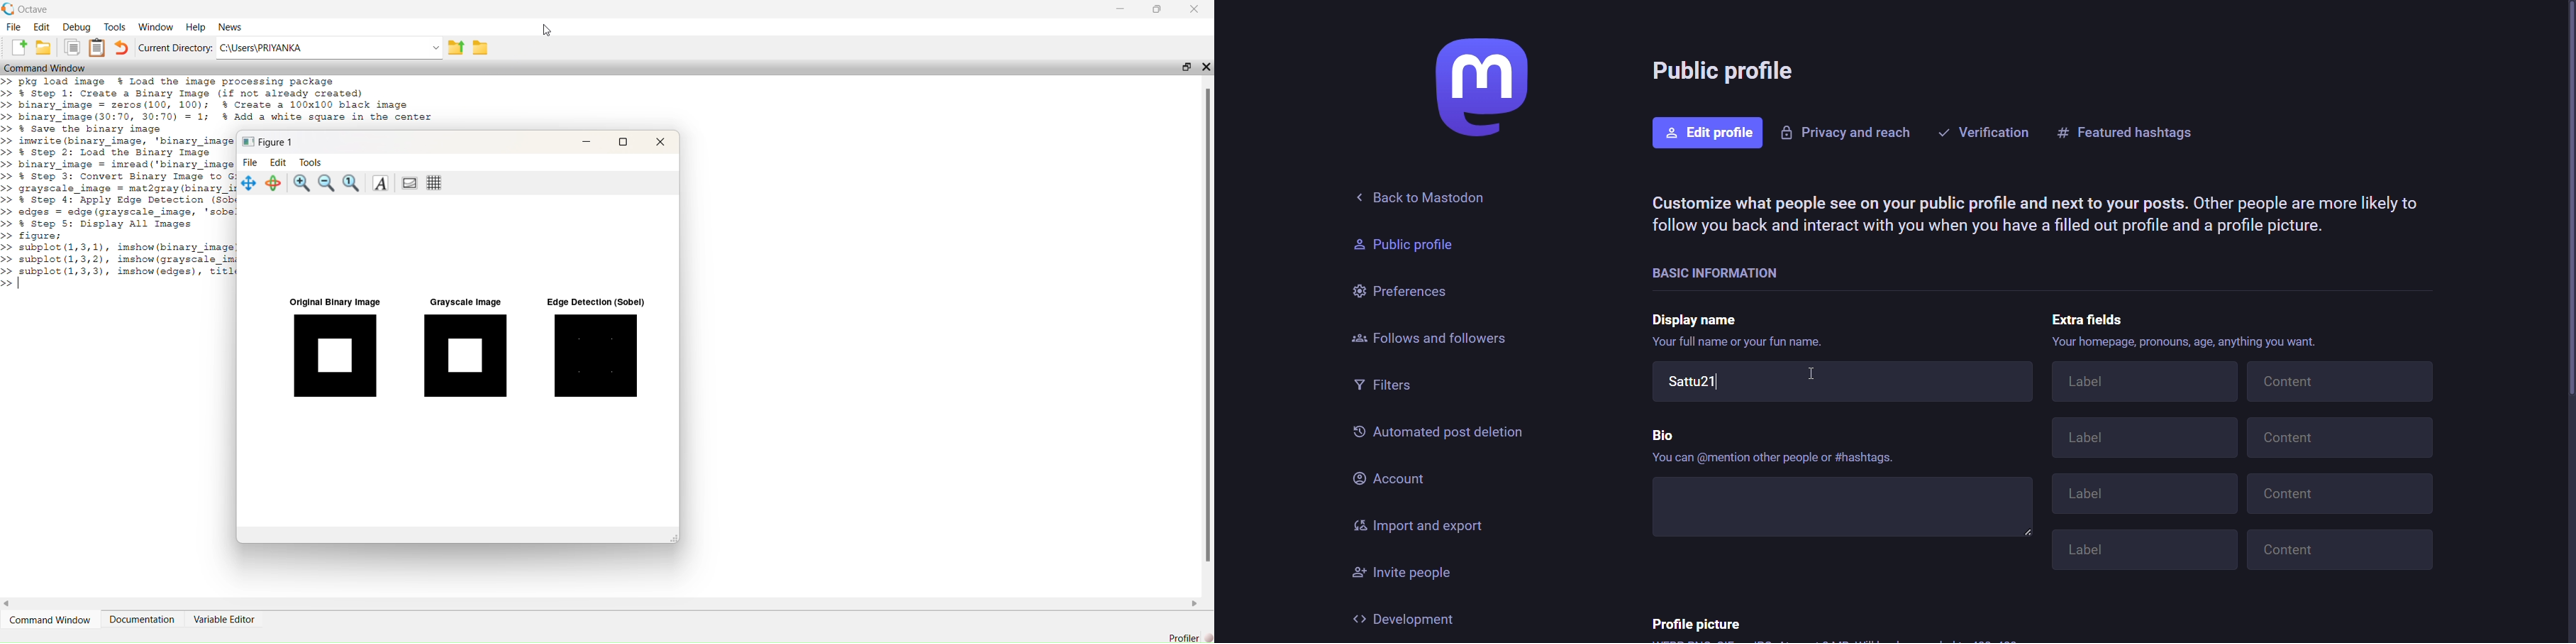 The height and width of the screenshot is (644, 2576). What do you see at coordinates (2128, 131) in the screenshot?
I see `featured hashtags` at bounding box center [2128, 131].